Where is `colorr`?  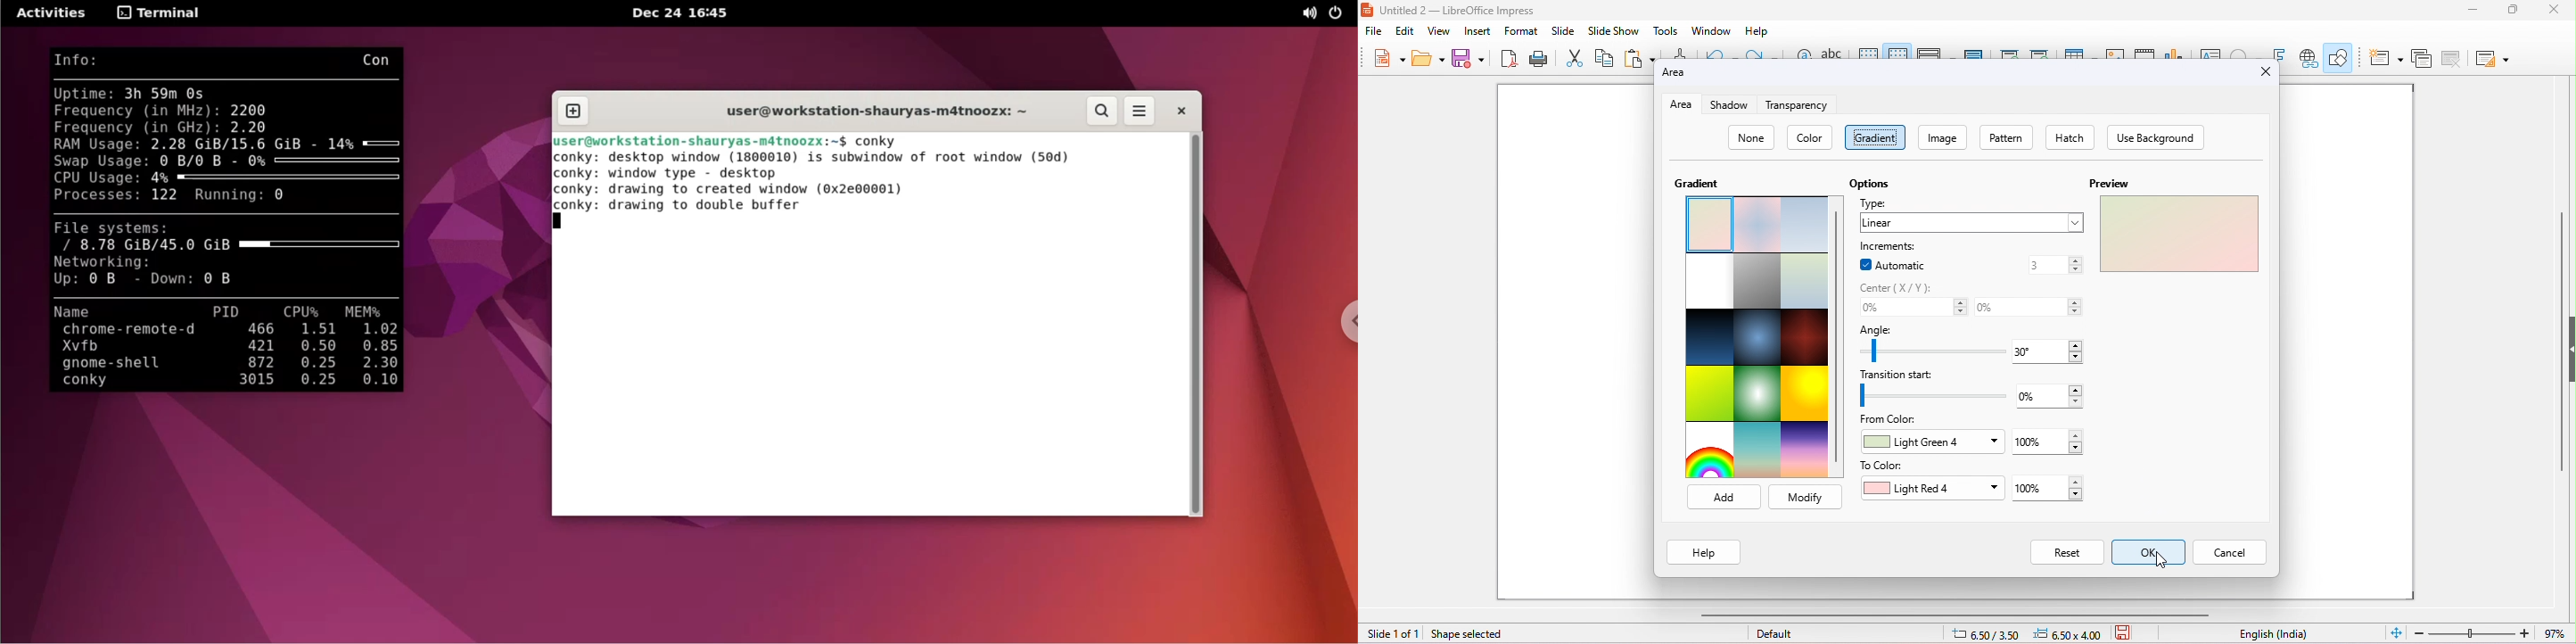 colorr is located at coordinates (1811, 137).